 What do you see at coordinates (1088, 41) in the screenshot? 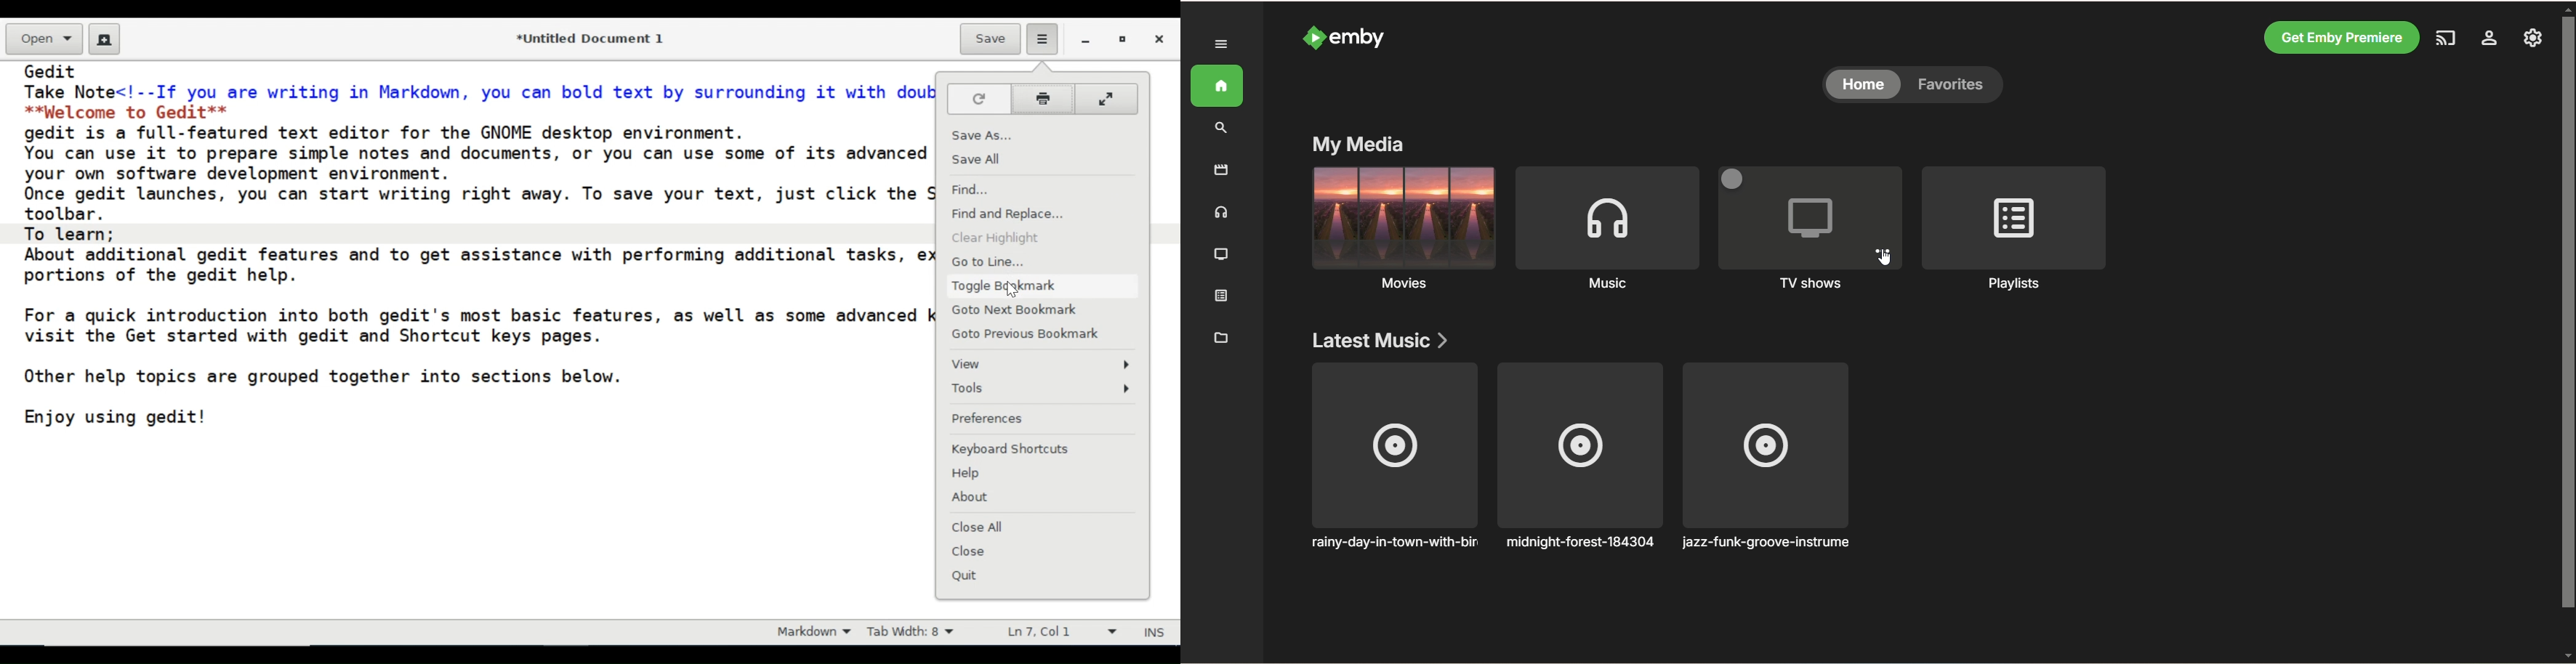
I see `minimize` at bounding box center [1088, 41].